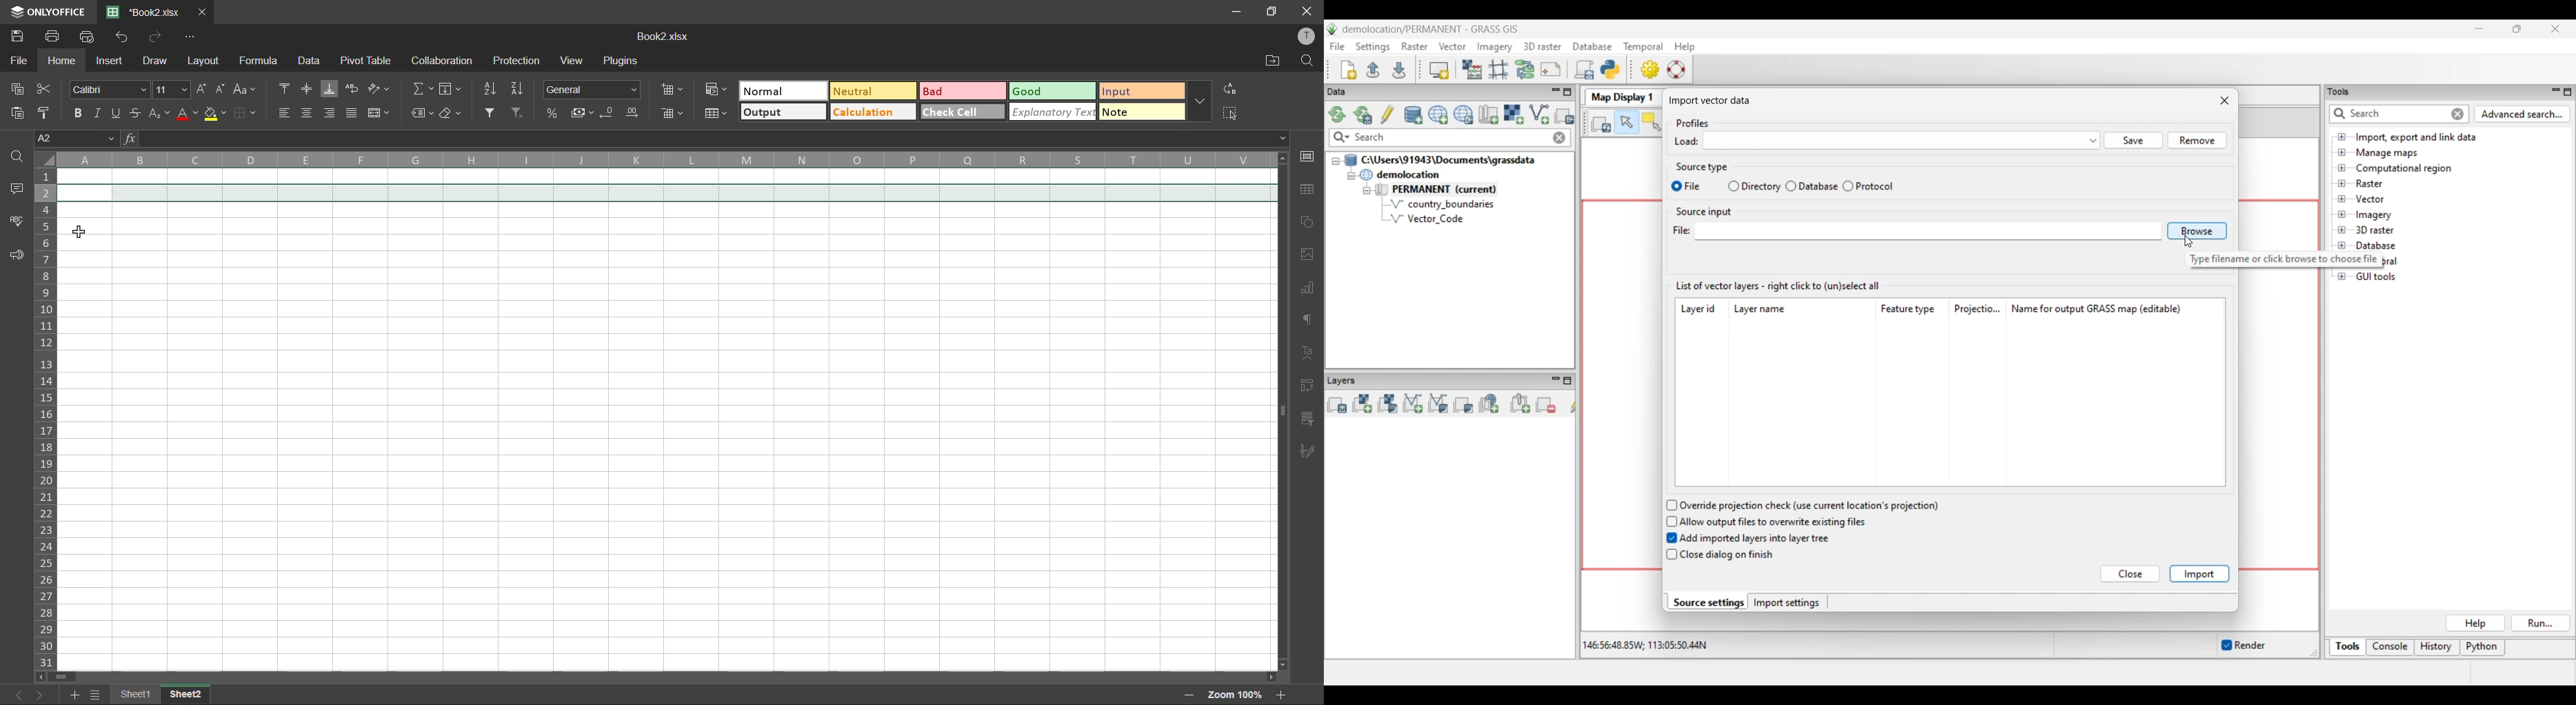 This screenshot has width=2576, height=728. What do you see at coordinates (422, 90) in the screenshot?
I see `summation` at bounding box center [422, 90].